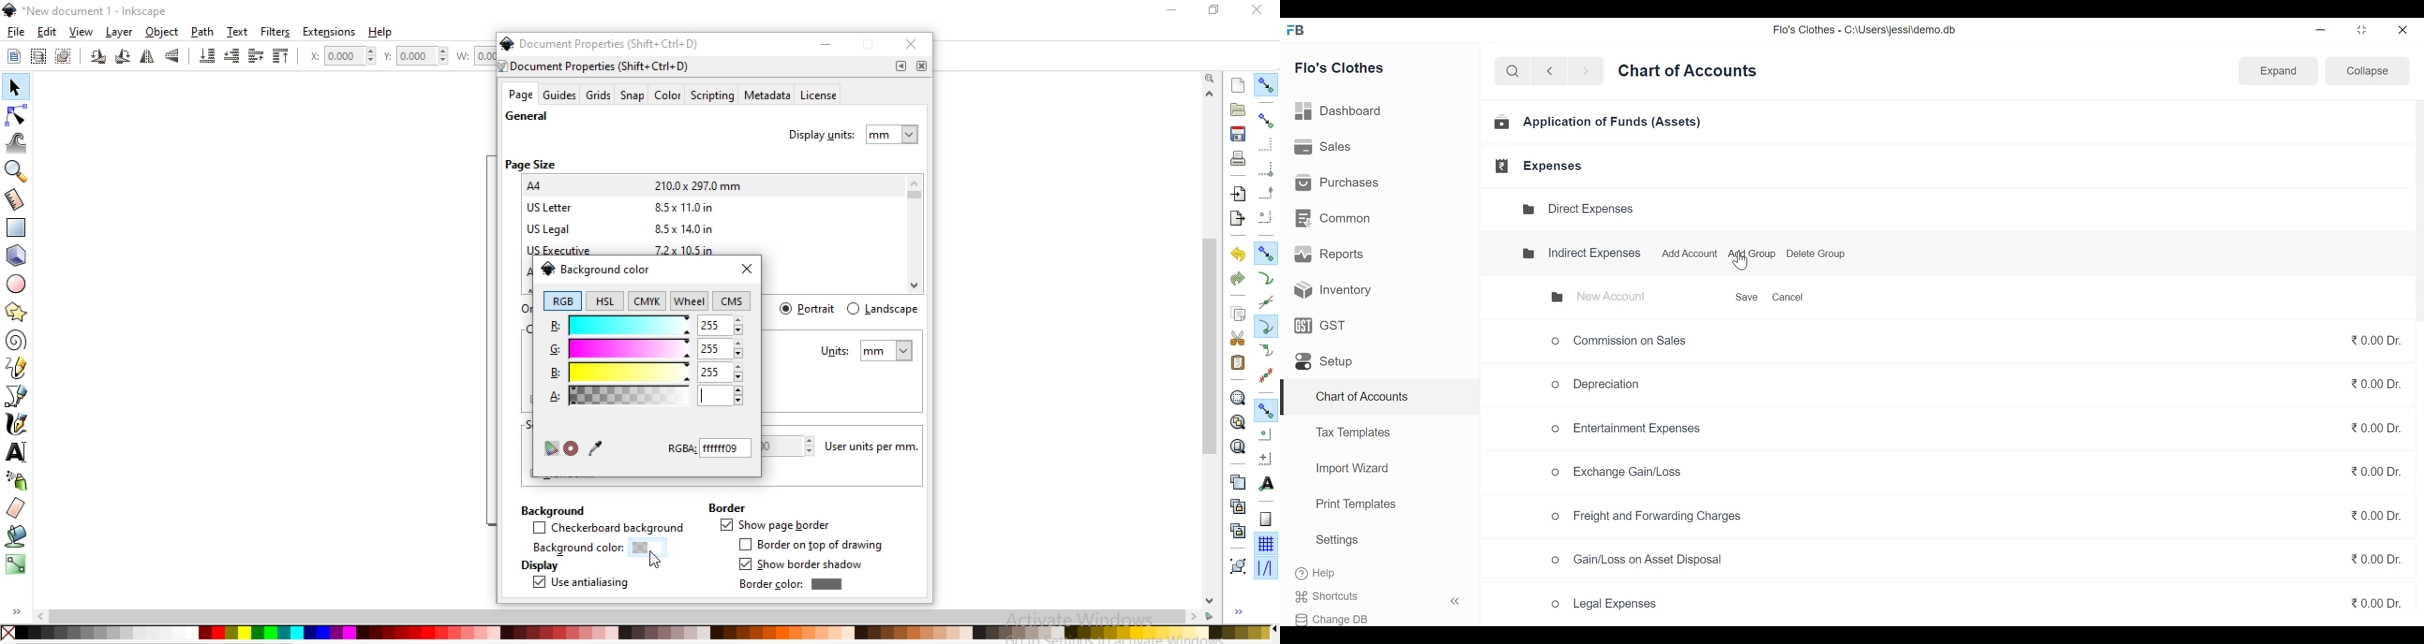 This screenshot has height=644, width=2436. Describe the element at coordinates (2361, 30) in the screenshot. I see `restore down` at that location.